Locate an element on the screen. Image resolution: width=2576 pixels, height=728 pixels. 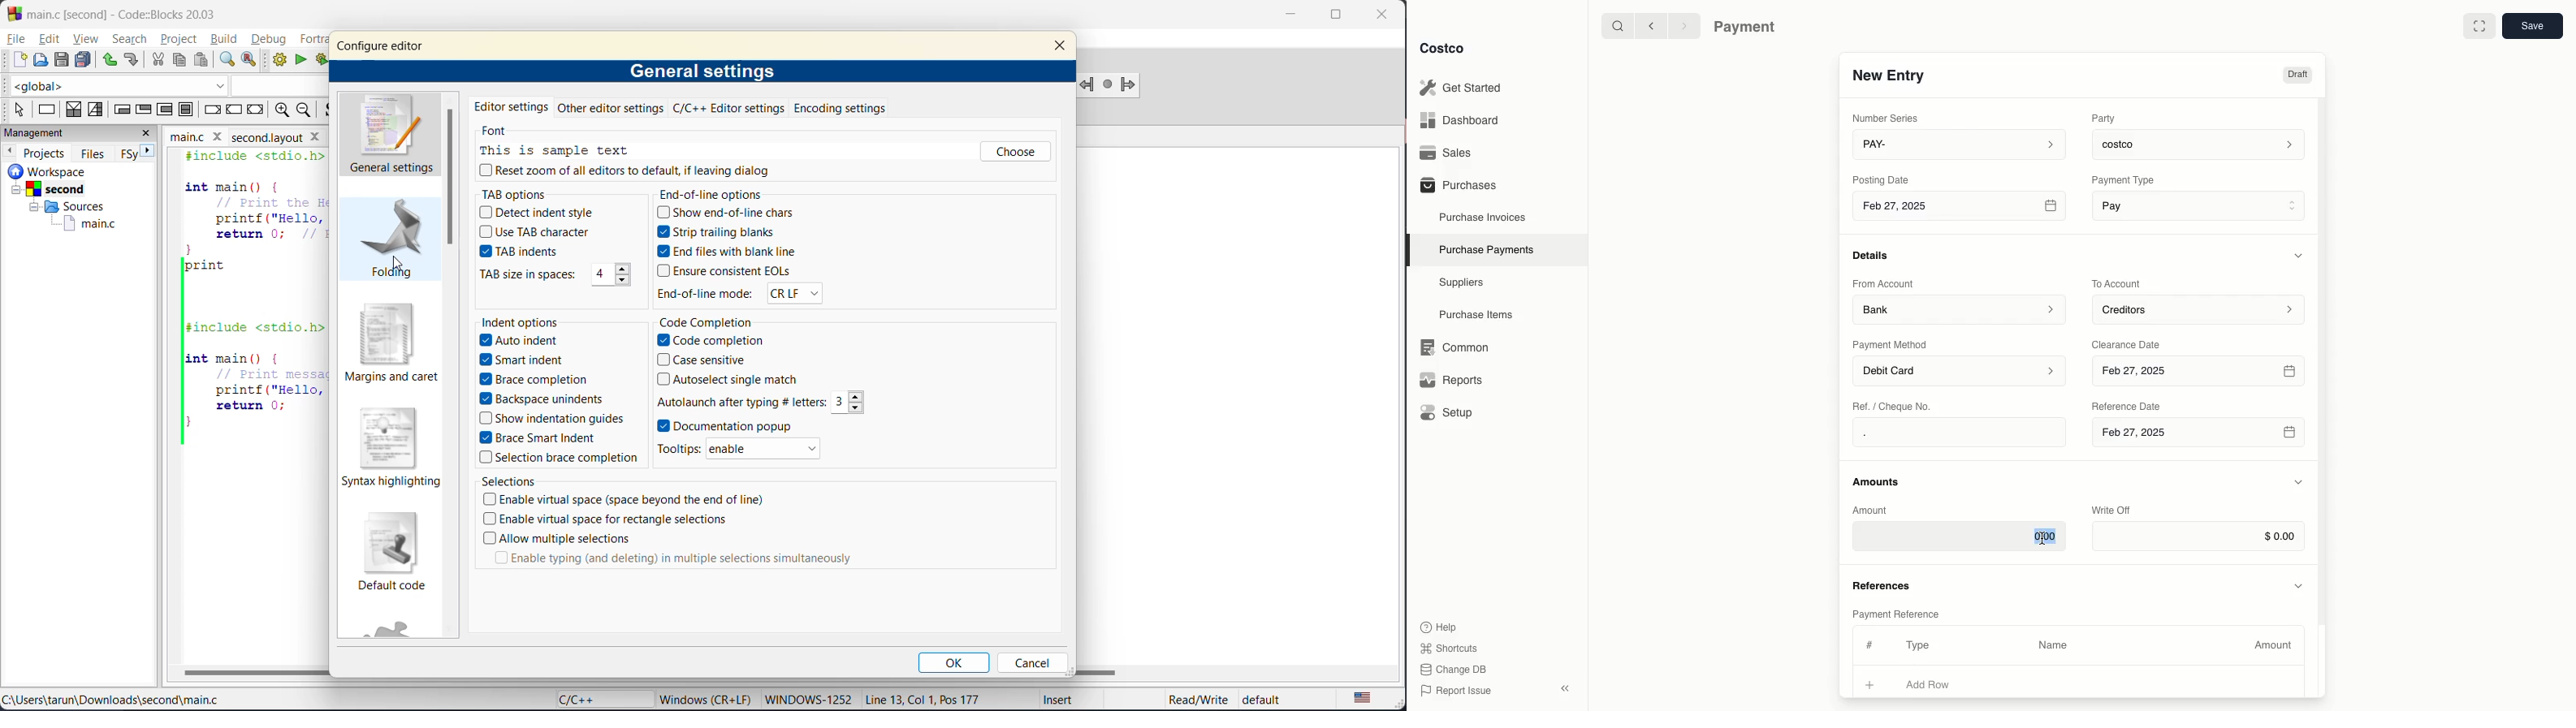
c/c++ editor settings is located at coordinates (729, 110).